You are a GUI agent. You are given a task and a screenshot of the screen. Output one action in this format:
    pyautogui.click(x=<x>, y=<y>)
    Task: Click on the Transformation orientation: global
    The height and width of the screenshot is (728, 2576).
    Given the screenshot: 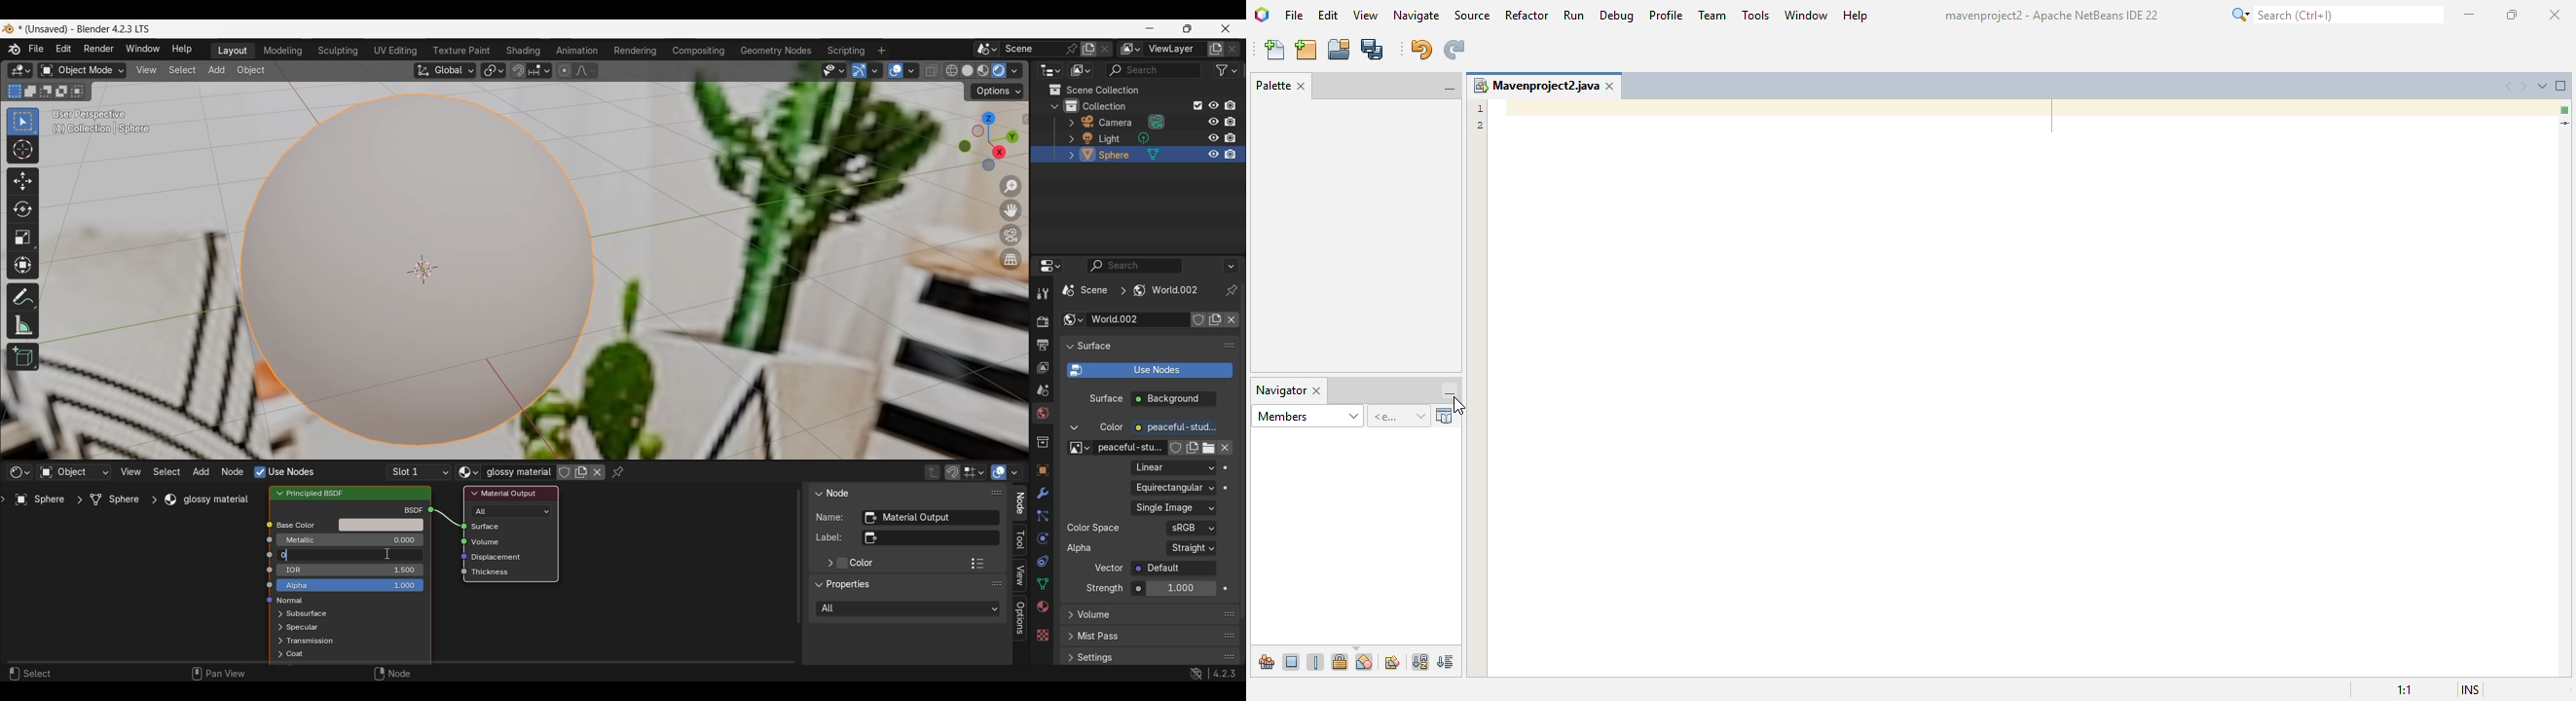 What is the action you would take?
    pyautogui.click(x=445, y=71)
    